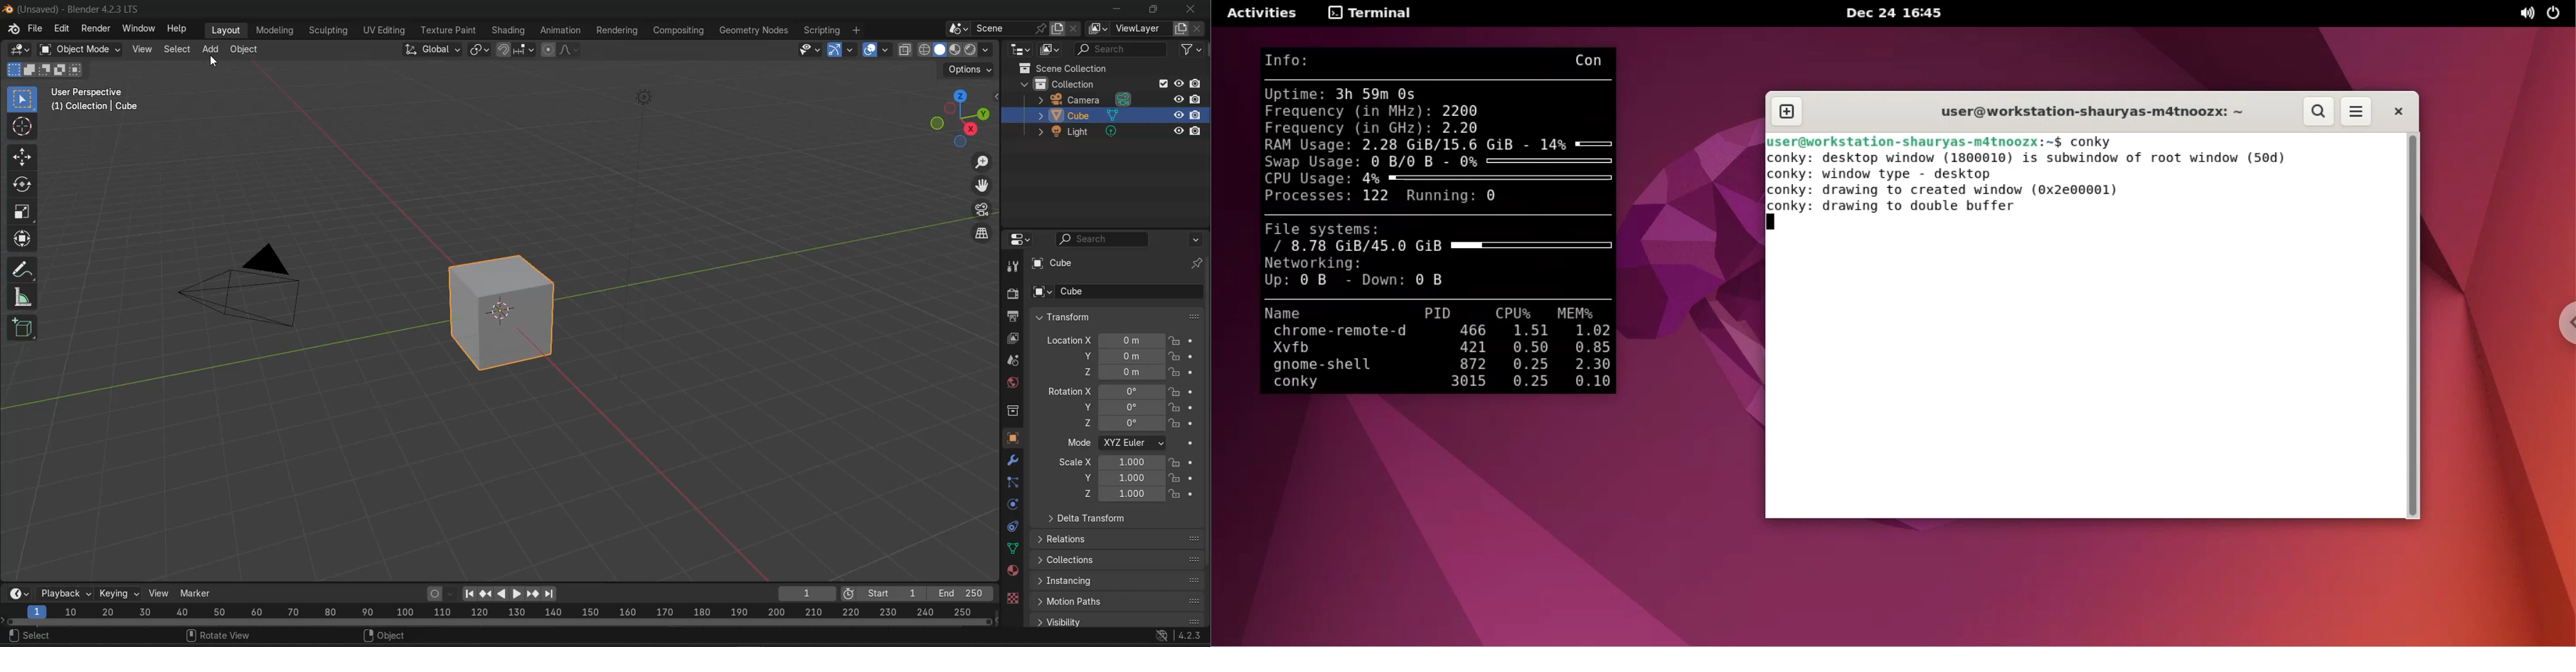 Image resolution: width=2576 pixels, height=672 pixels. I want to click on viewport shading:wireframe, so click(922, 49).